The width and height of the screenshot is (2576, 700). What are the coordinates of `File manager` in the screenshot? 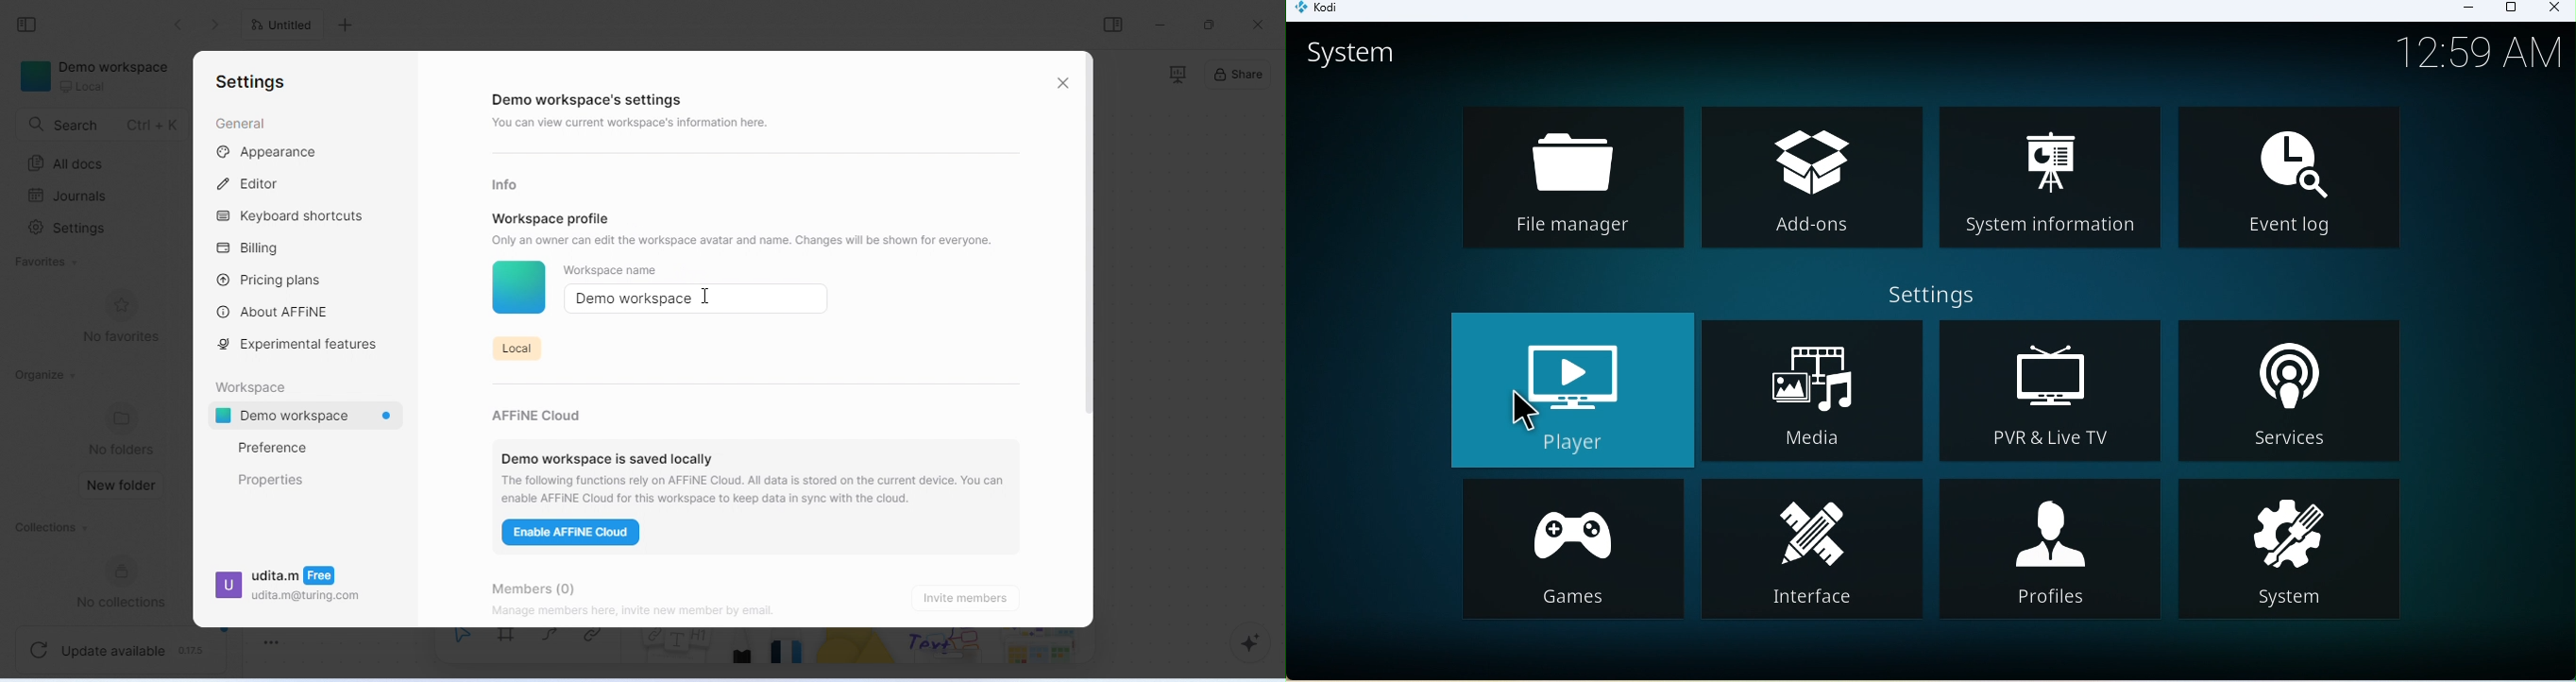 It's located at (1573, 178).